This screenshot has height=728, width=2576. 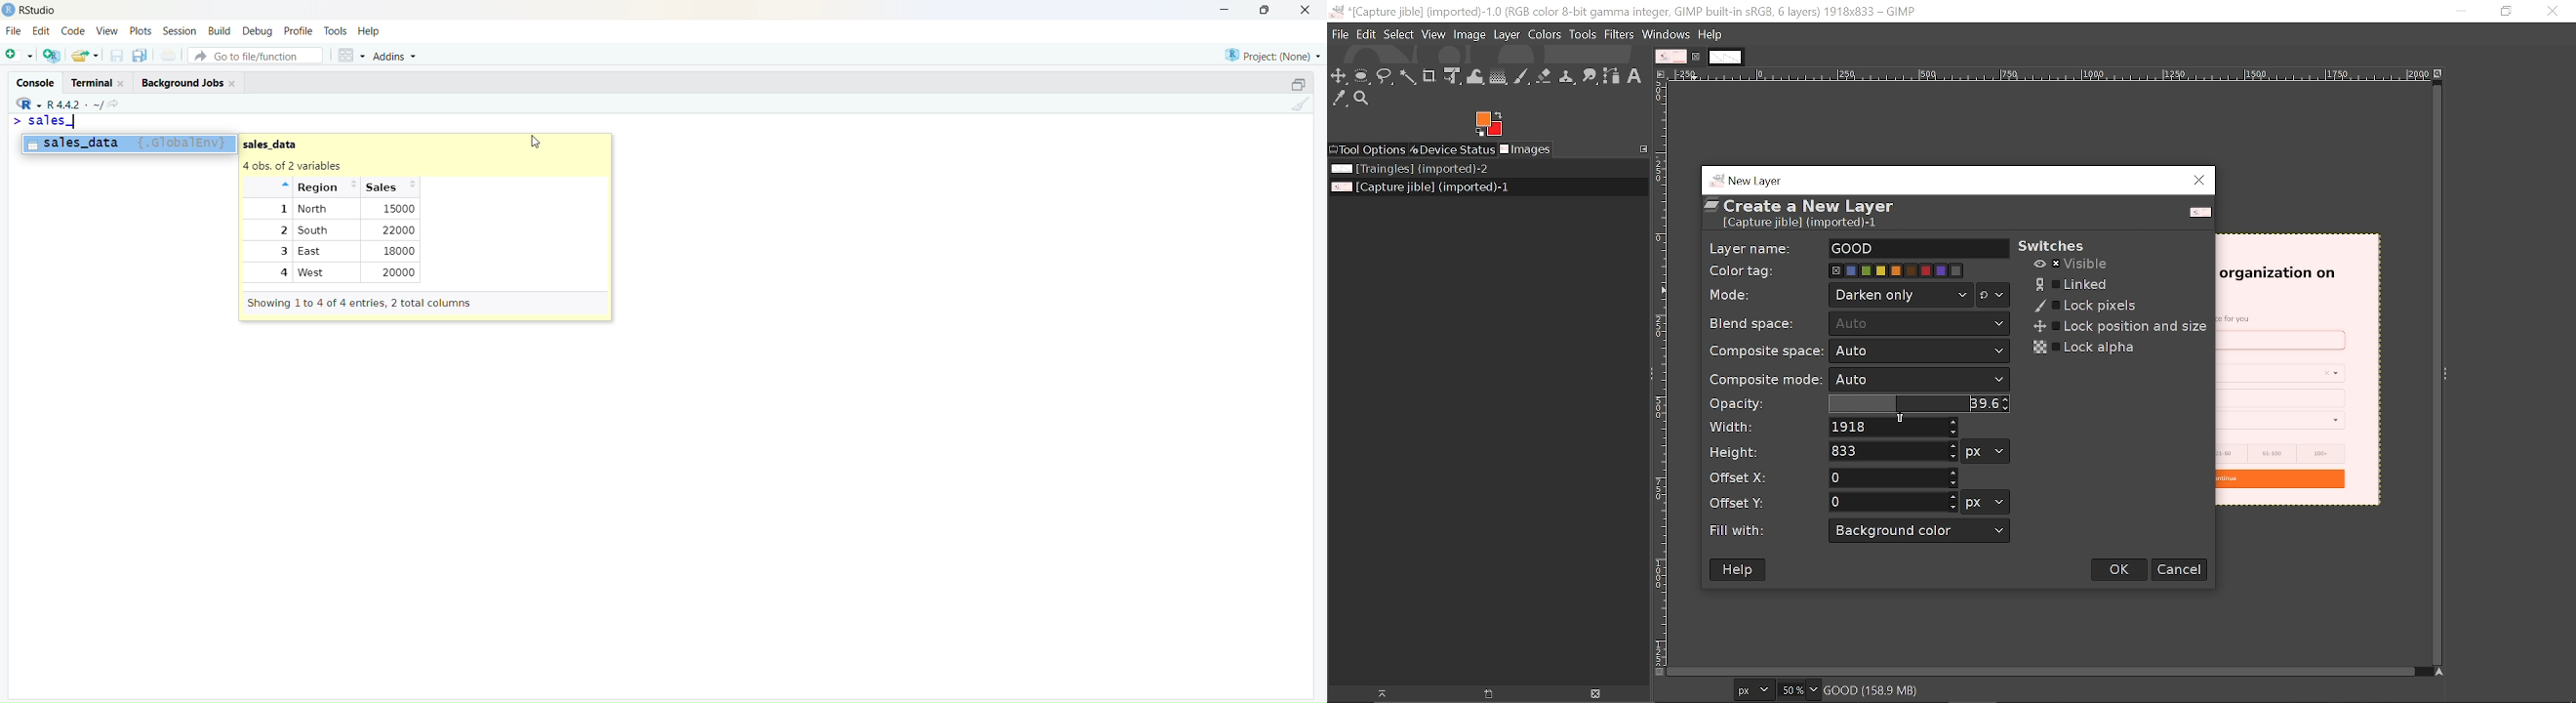 I want to click on Filters, so click(x=1620, y=34).